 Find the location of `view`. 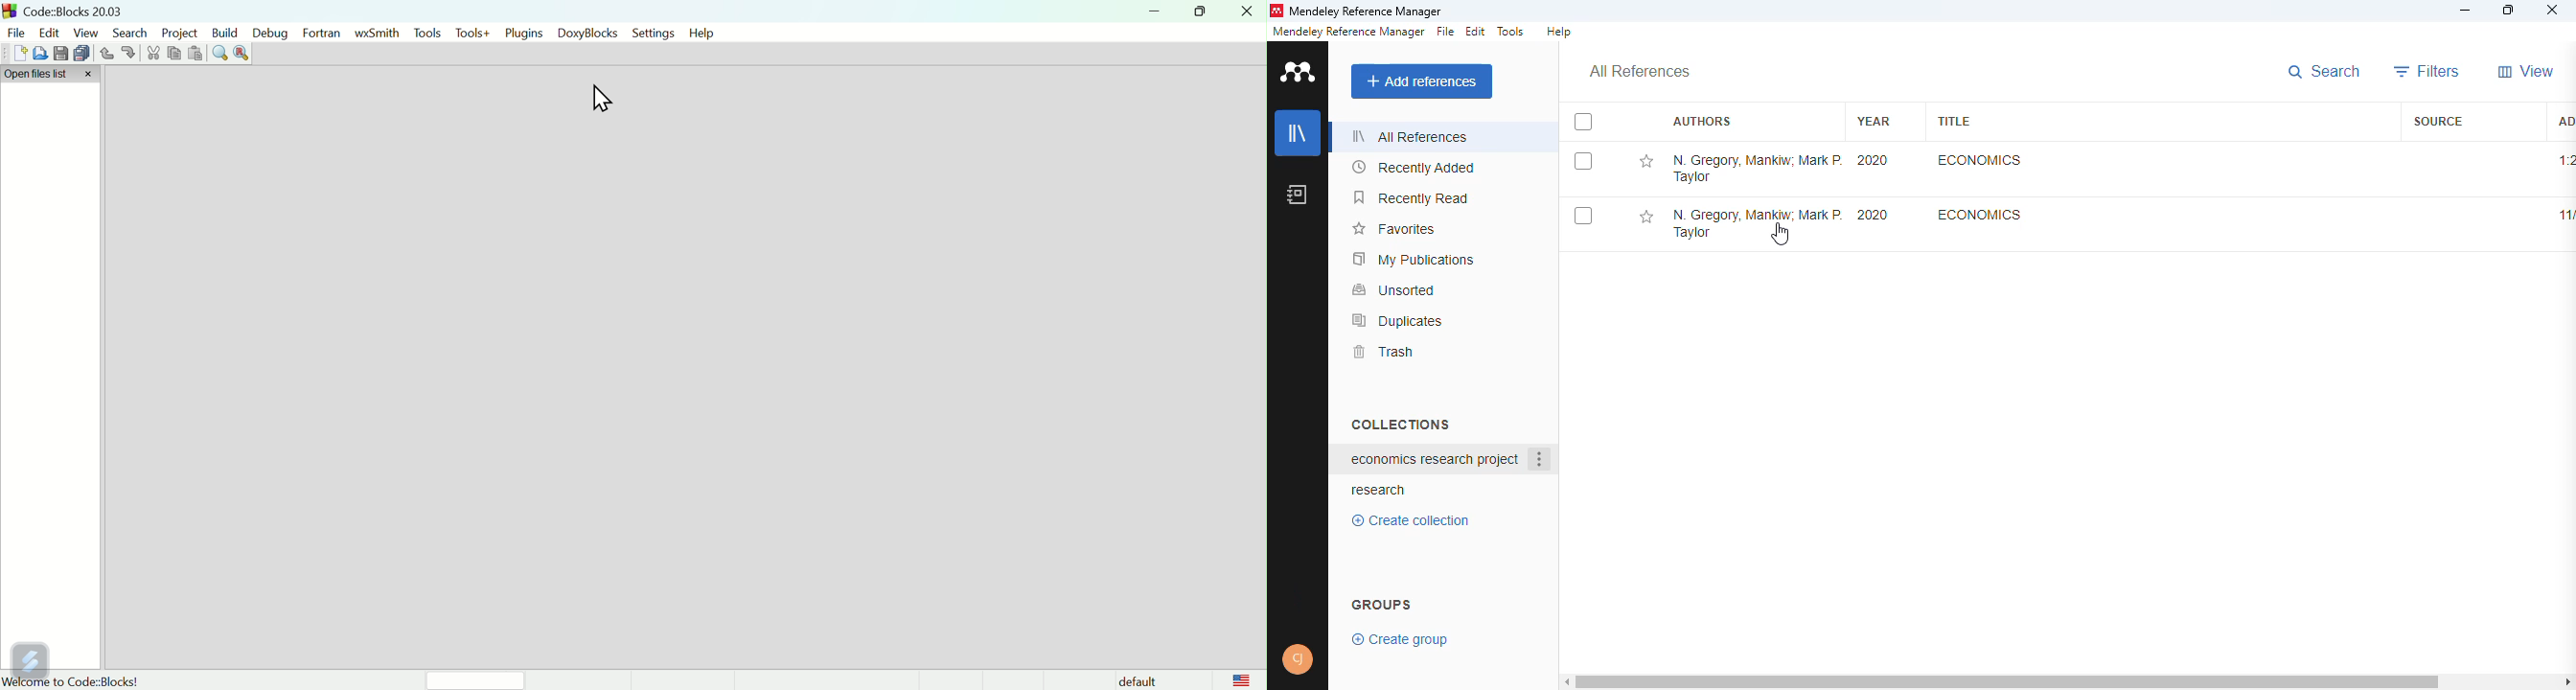

view is located at coordinates (2526, 71).